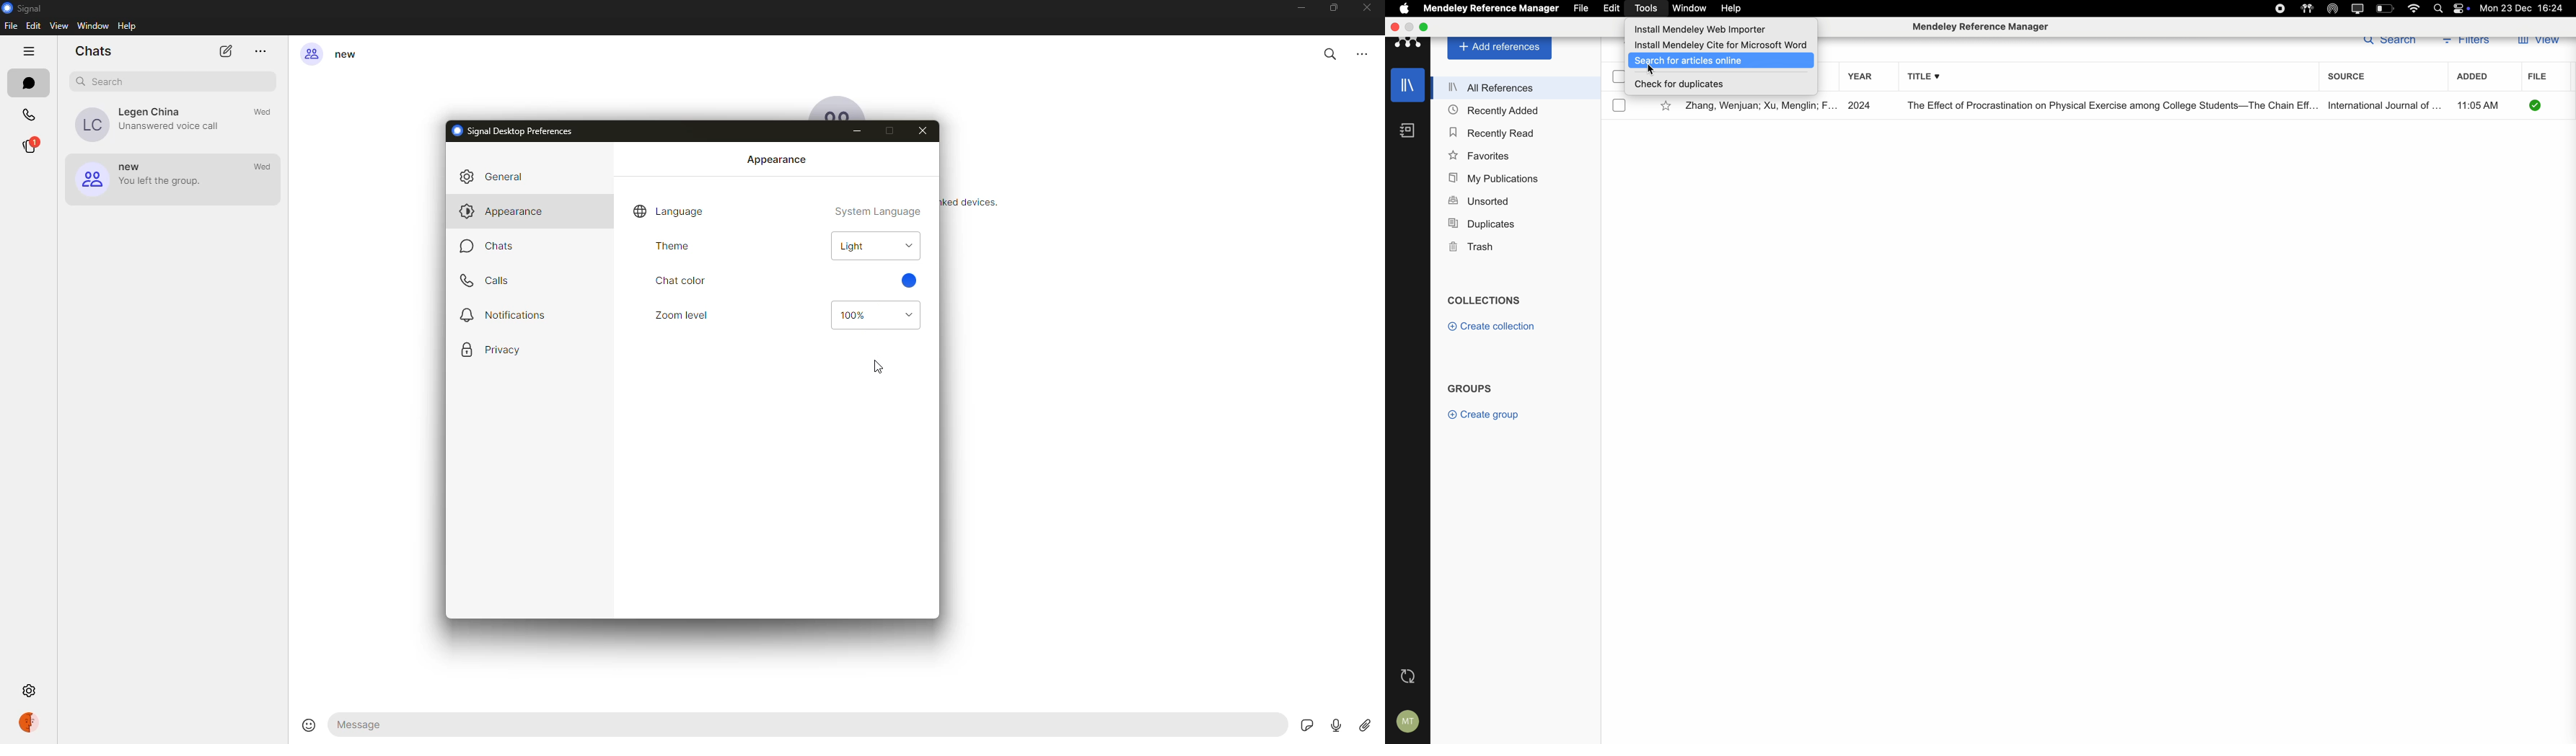 The height and width of the screenshot is (756, 2576). What do you see at coordinates (779, 160) in the screenshot?
I see `appearance` at bounding box center [779, 160].